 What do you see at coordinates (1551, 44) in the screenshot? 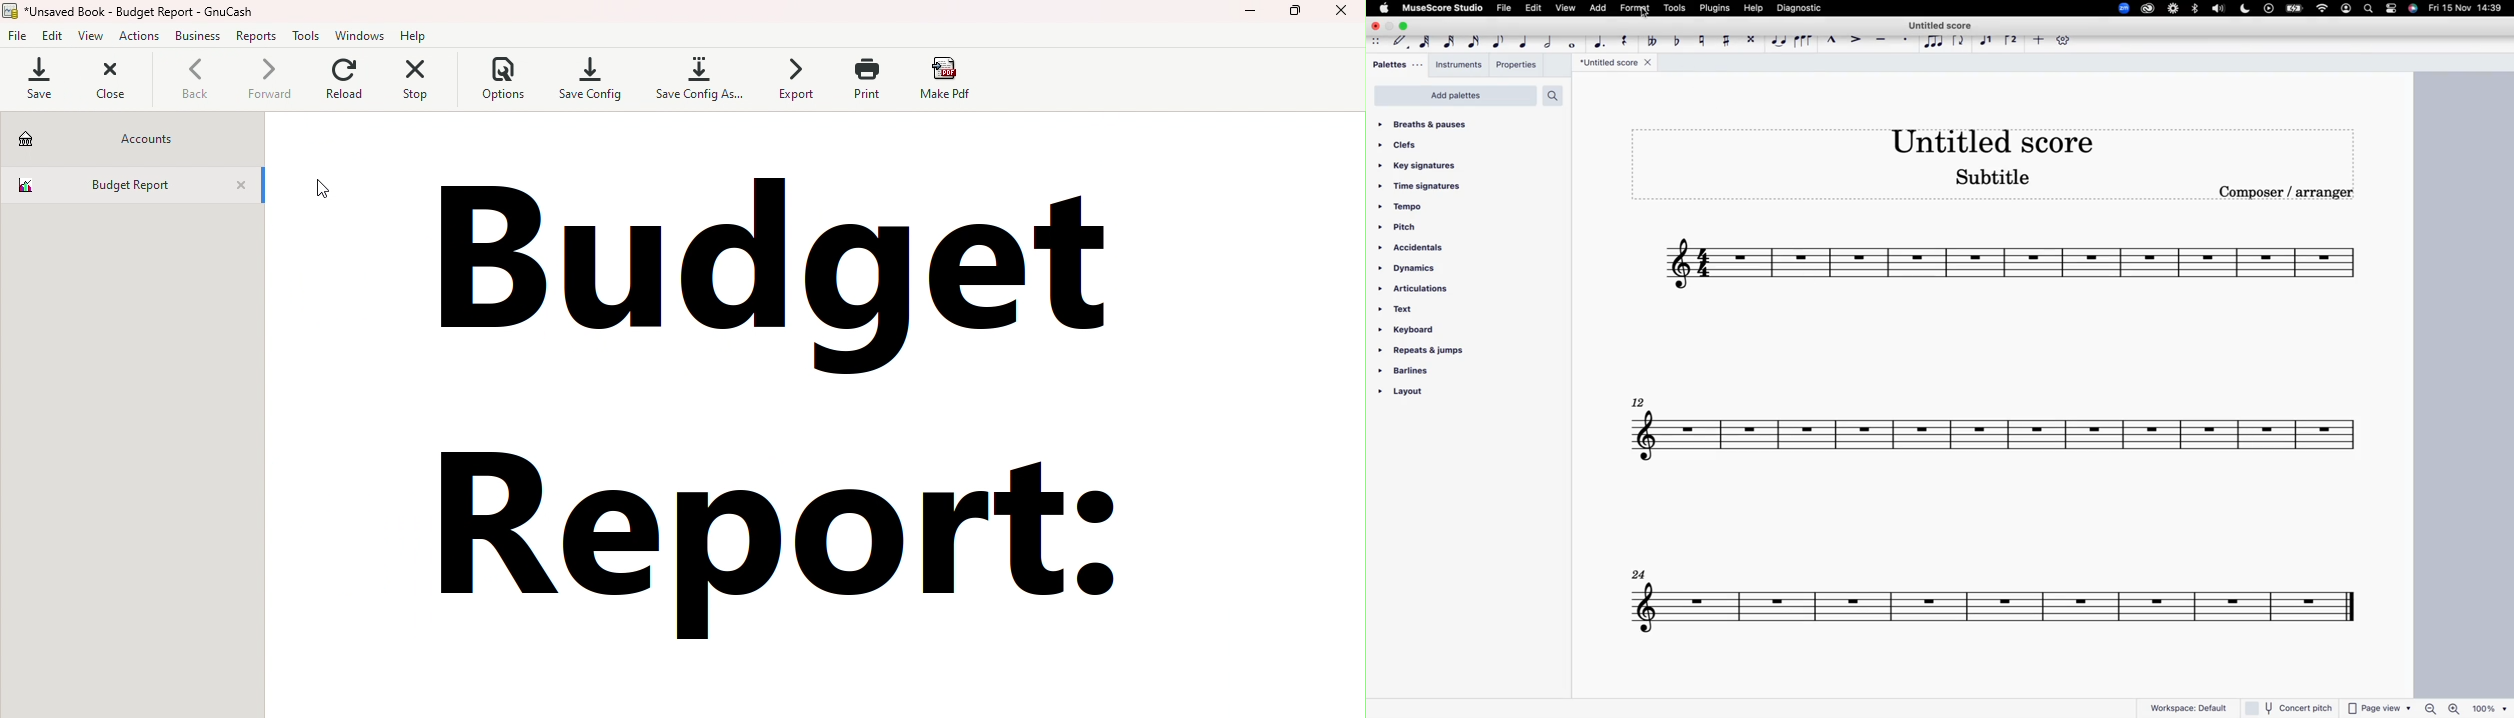
I see `half note` at bounding box center [1551, 44].